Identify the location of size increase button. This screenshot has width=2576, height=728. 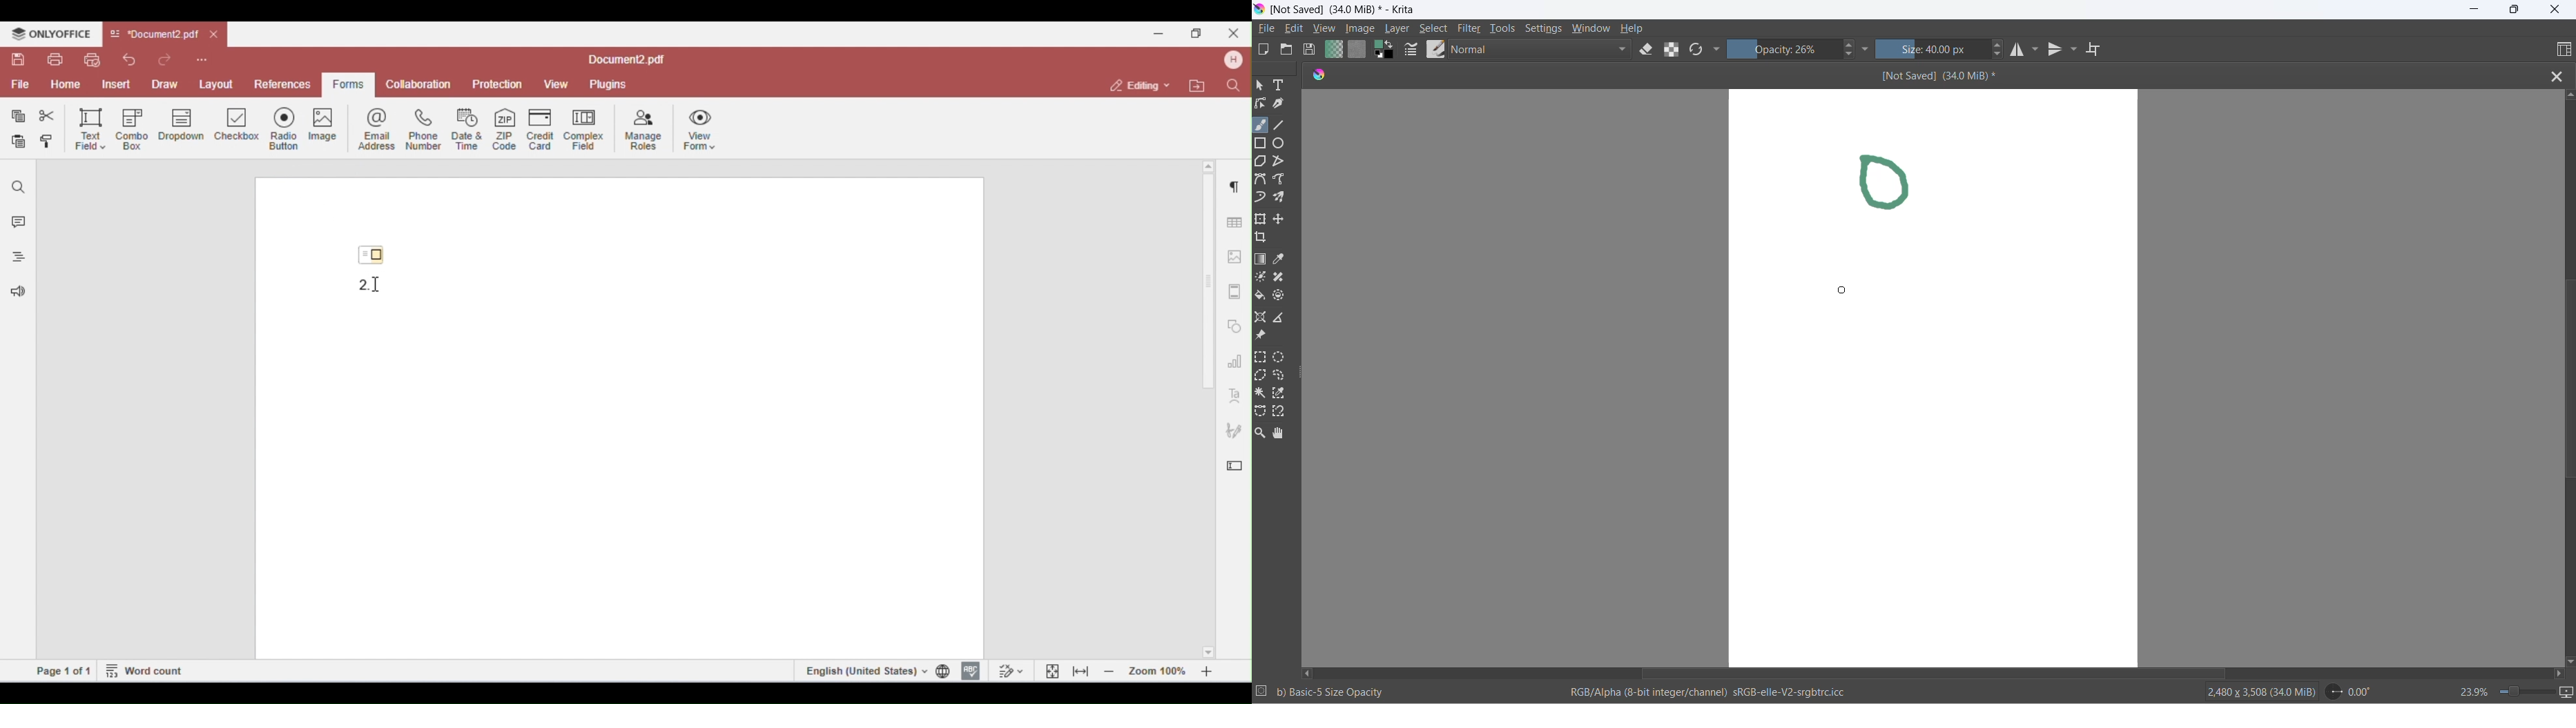
(2000, 46).